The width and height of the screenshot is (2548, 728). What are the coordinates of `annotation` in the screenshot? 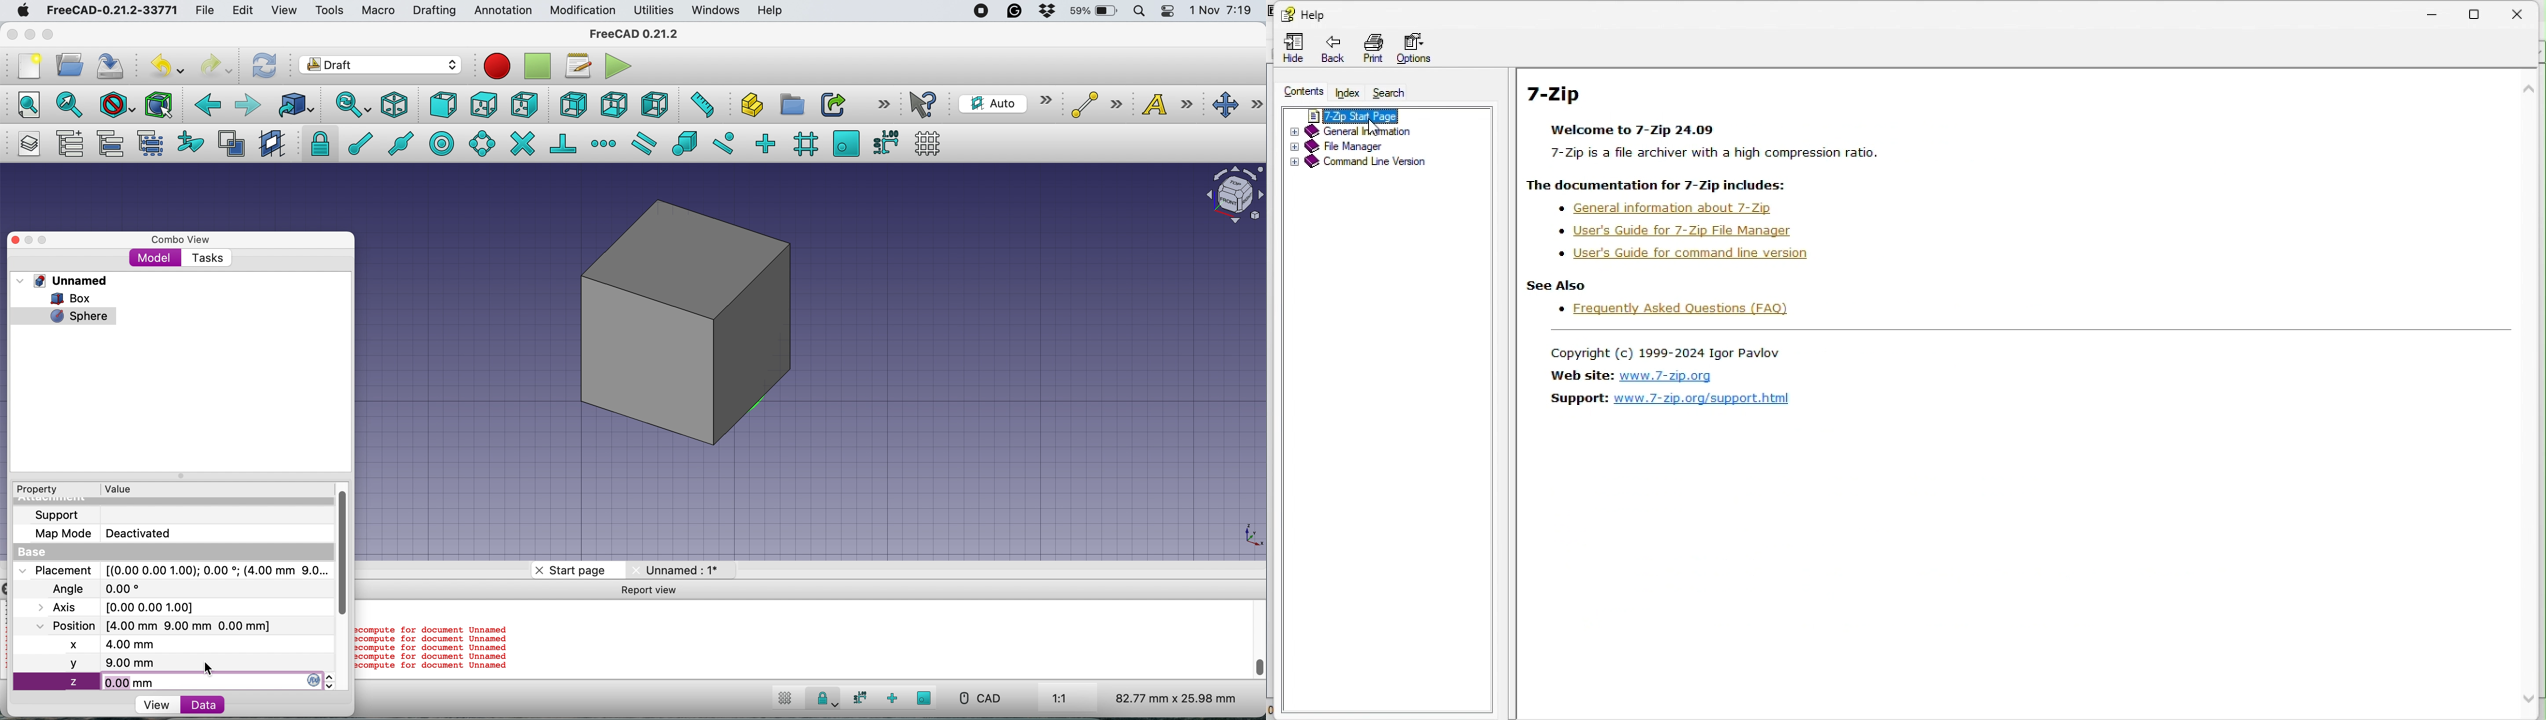 It's located at (500, 10).